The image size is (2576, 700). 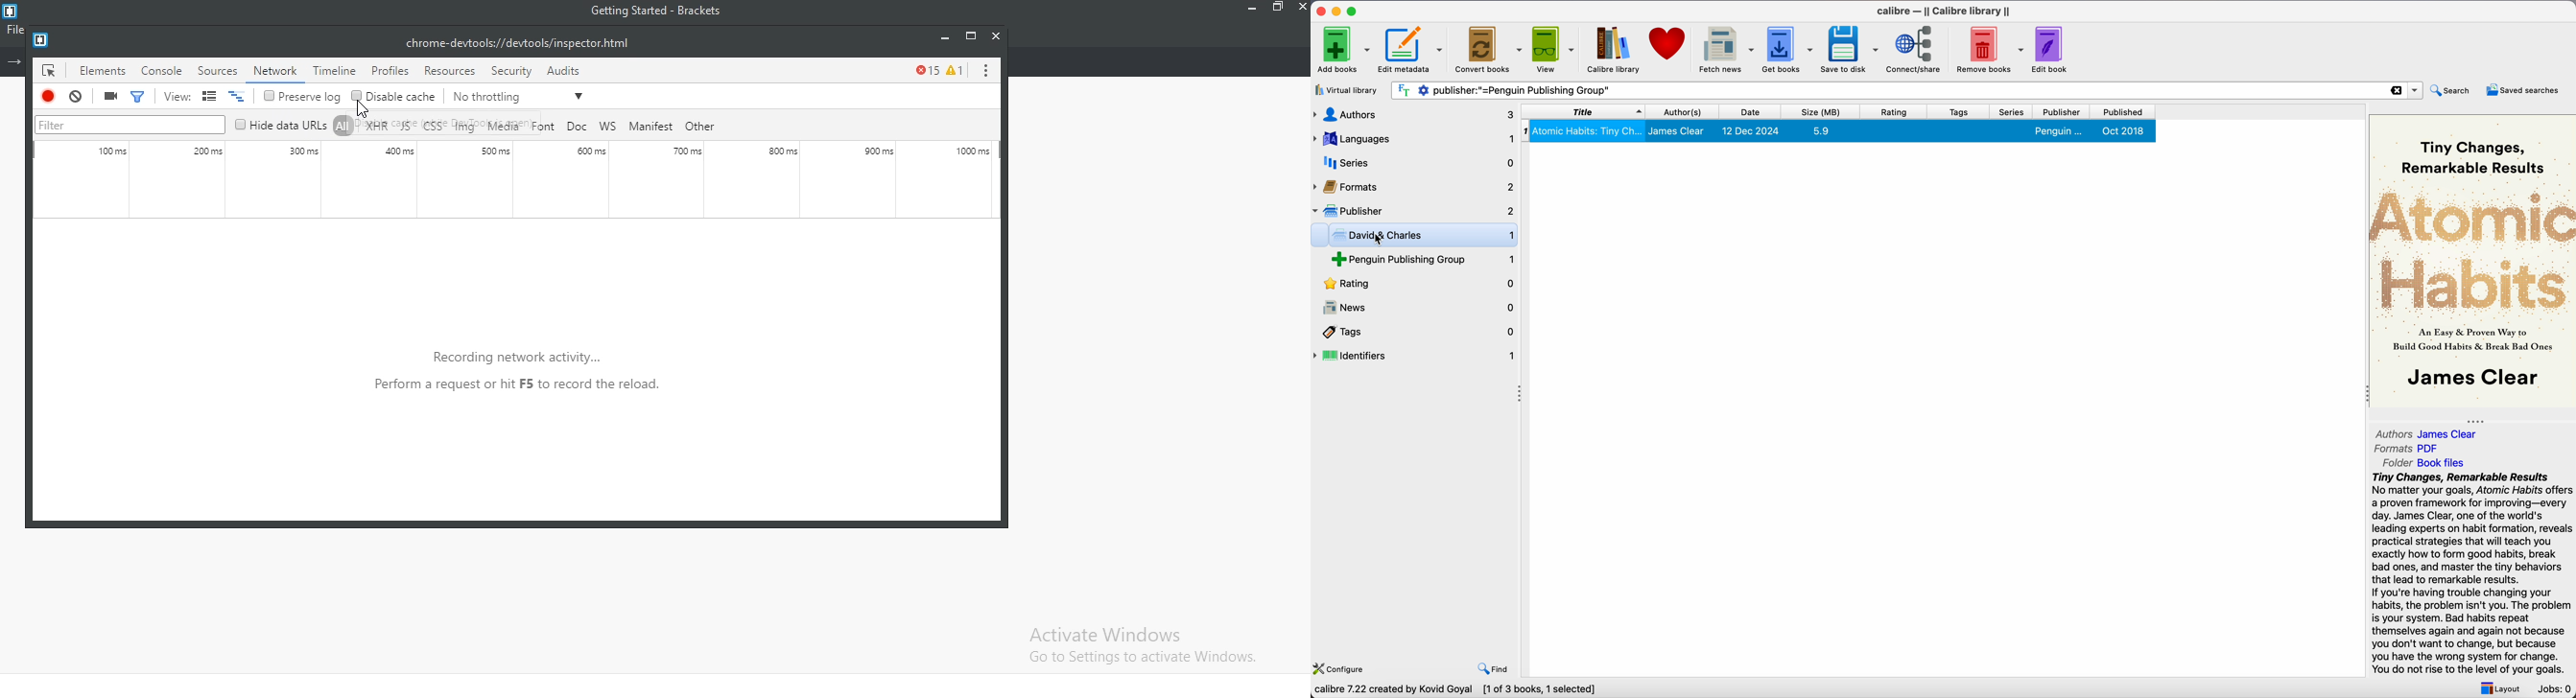 What do you see at coordinates (2015, 112) in the screenshot?
I see `series` at bounding box center [2015, 112].